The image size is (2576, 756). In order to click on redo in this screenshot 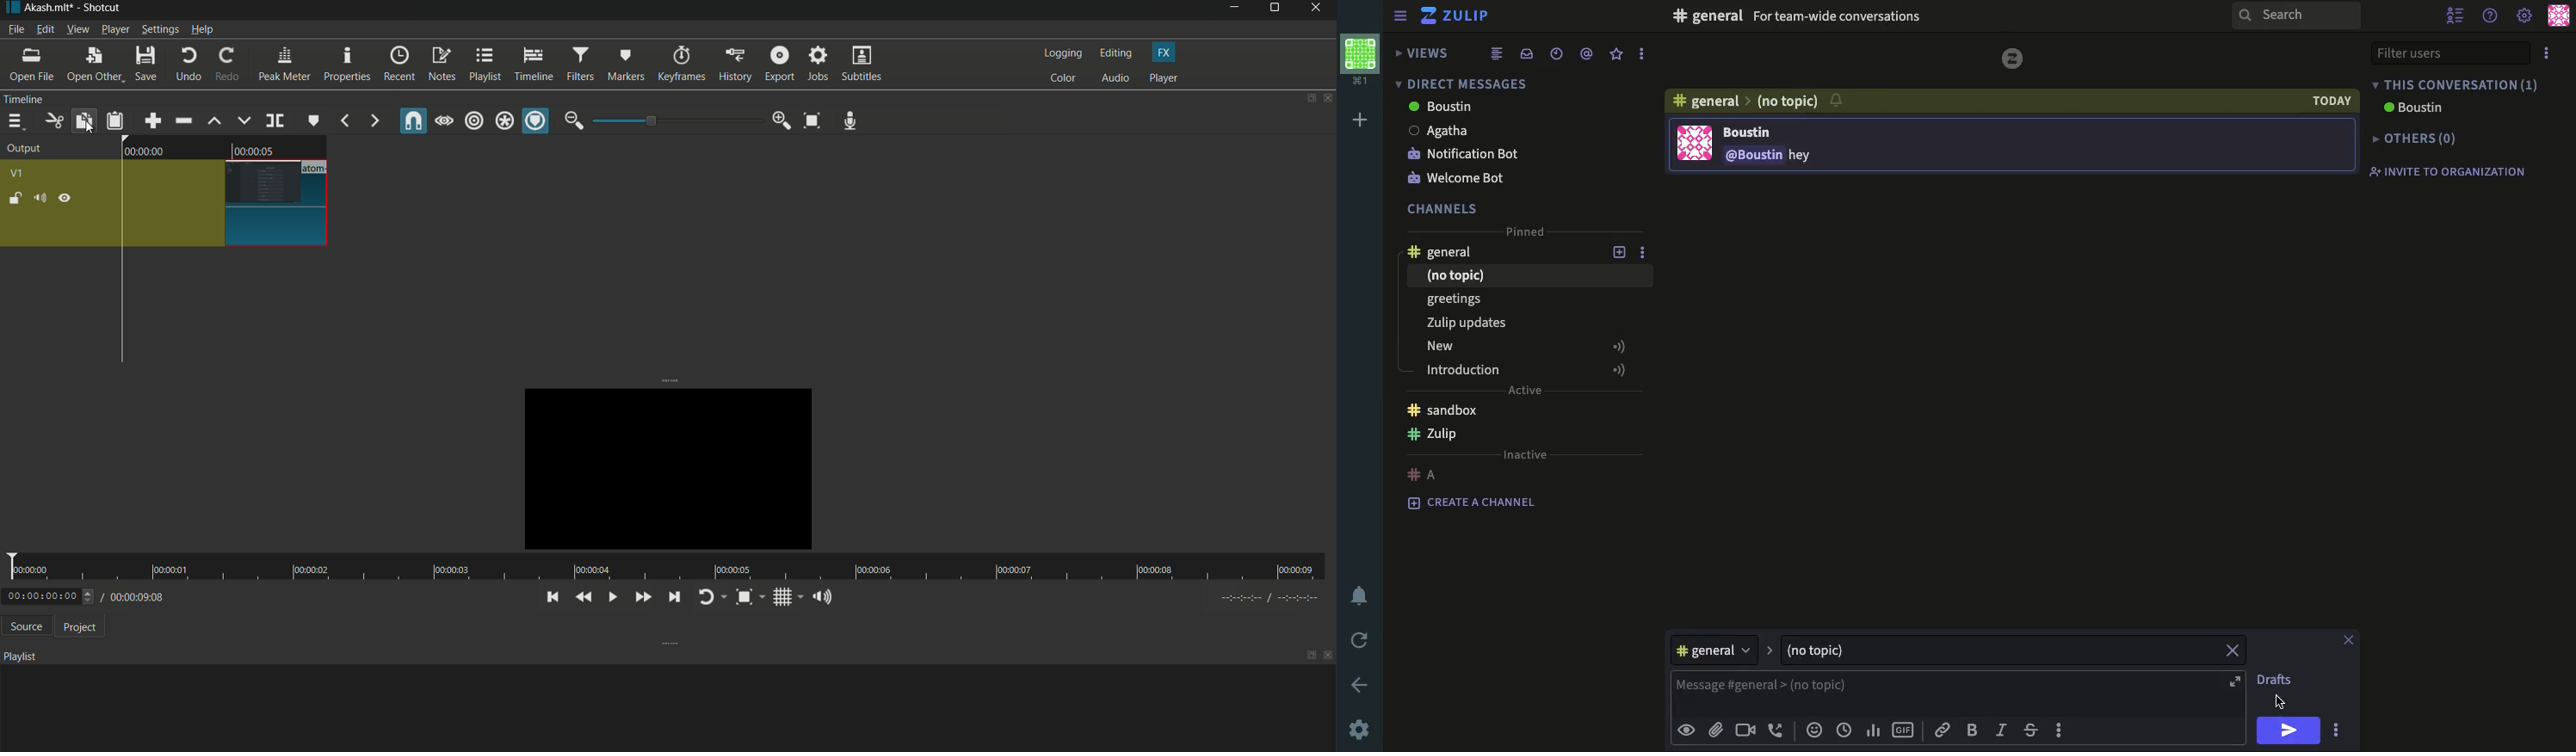, I will do `click(224, 64)`.